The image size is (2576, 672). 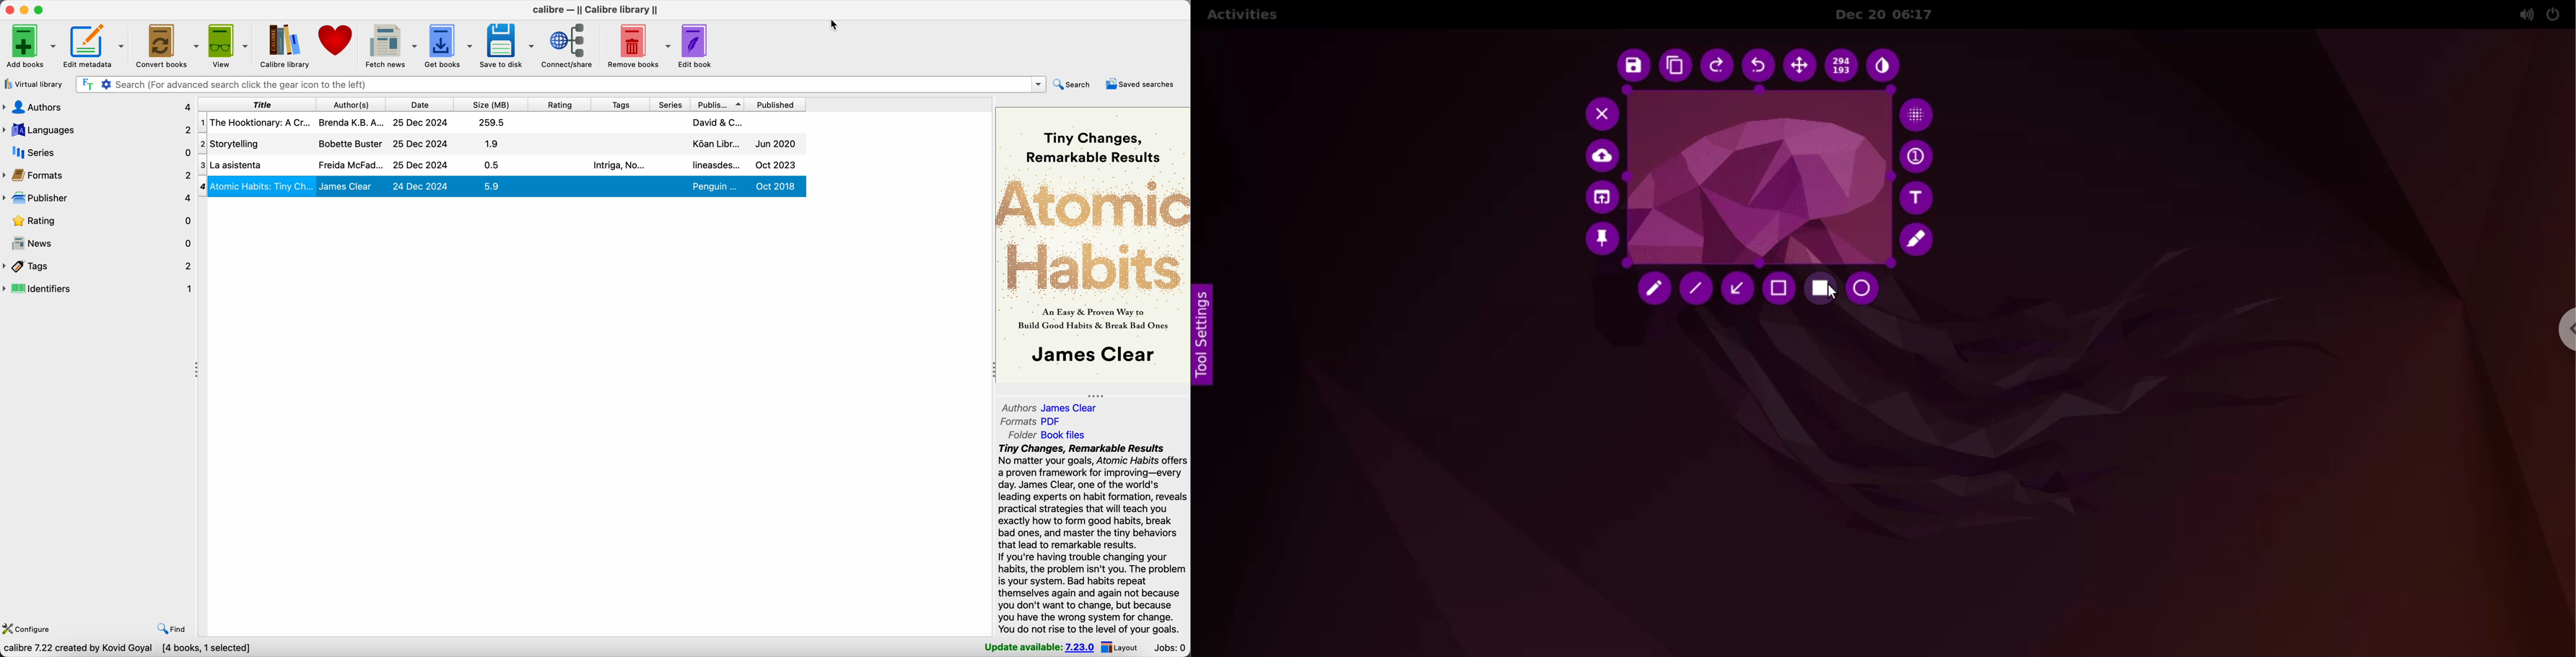 What do you see at coordinates (203, 123) in the screenshot?
I see `1` at bounding box center [203, 123].